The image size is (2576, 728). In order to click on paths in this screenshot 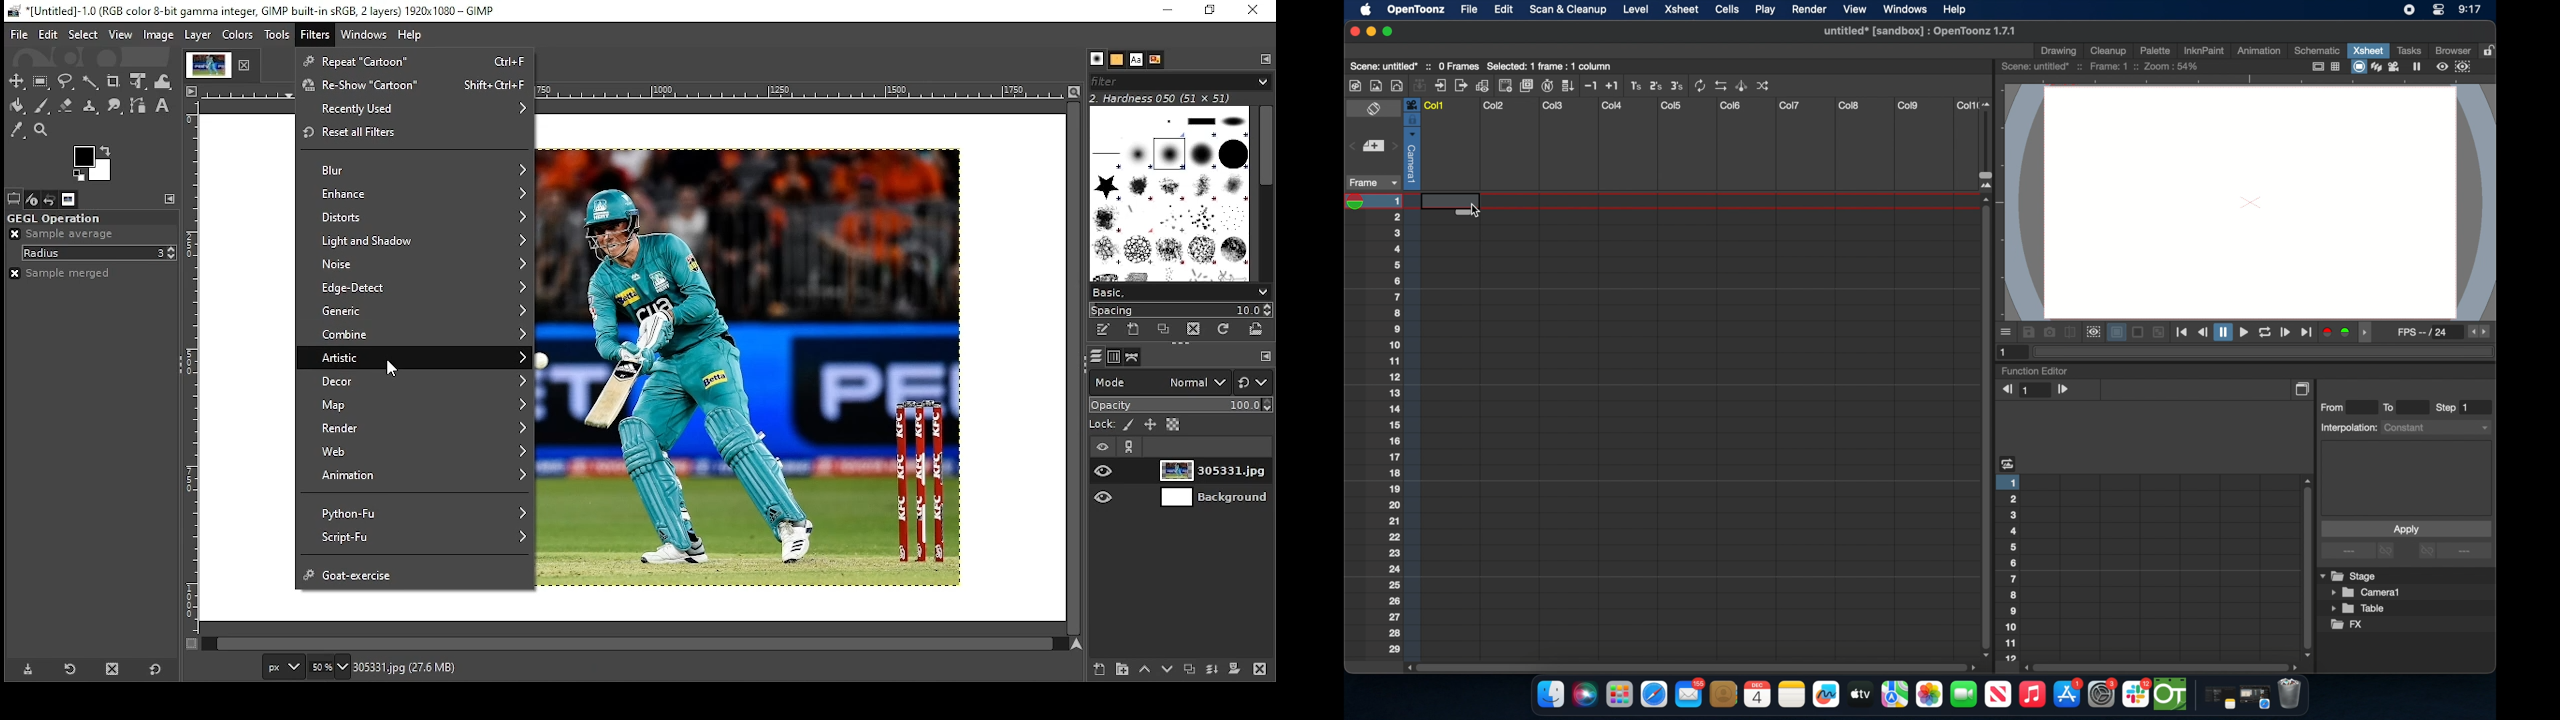, I will do `click(1133, 356)`.